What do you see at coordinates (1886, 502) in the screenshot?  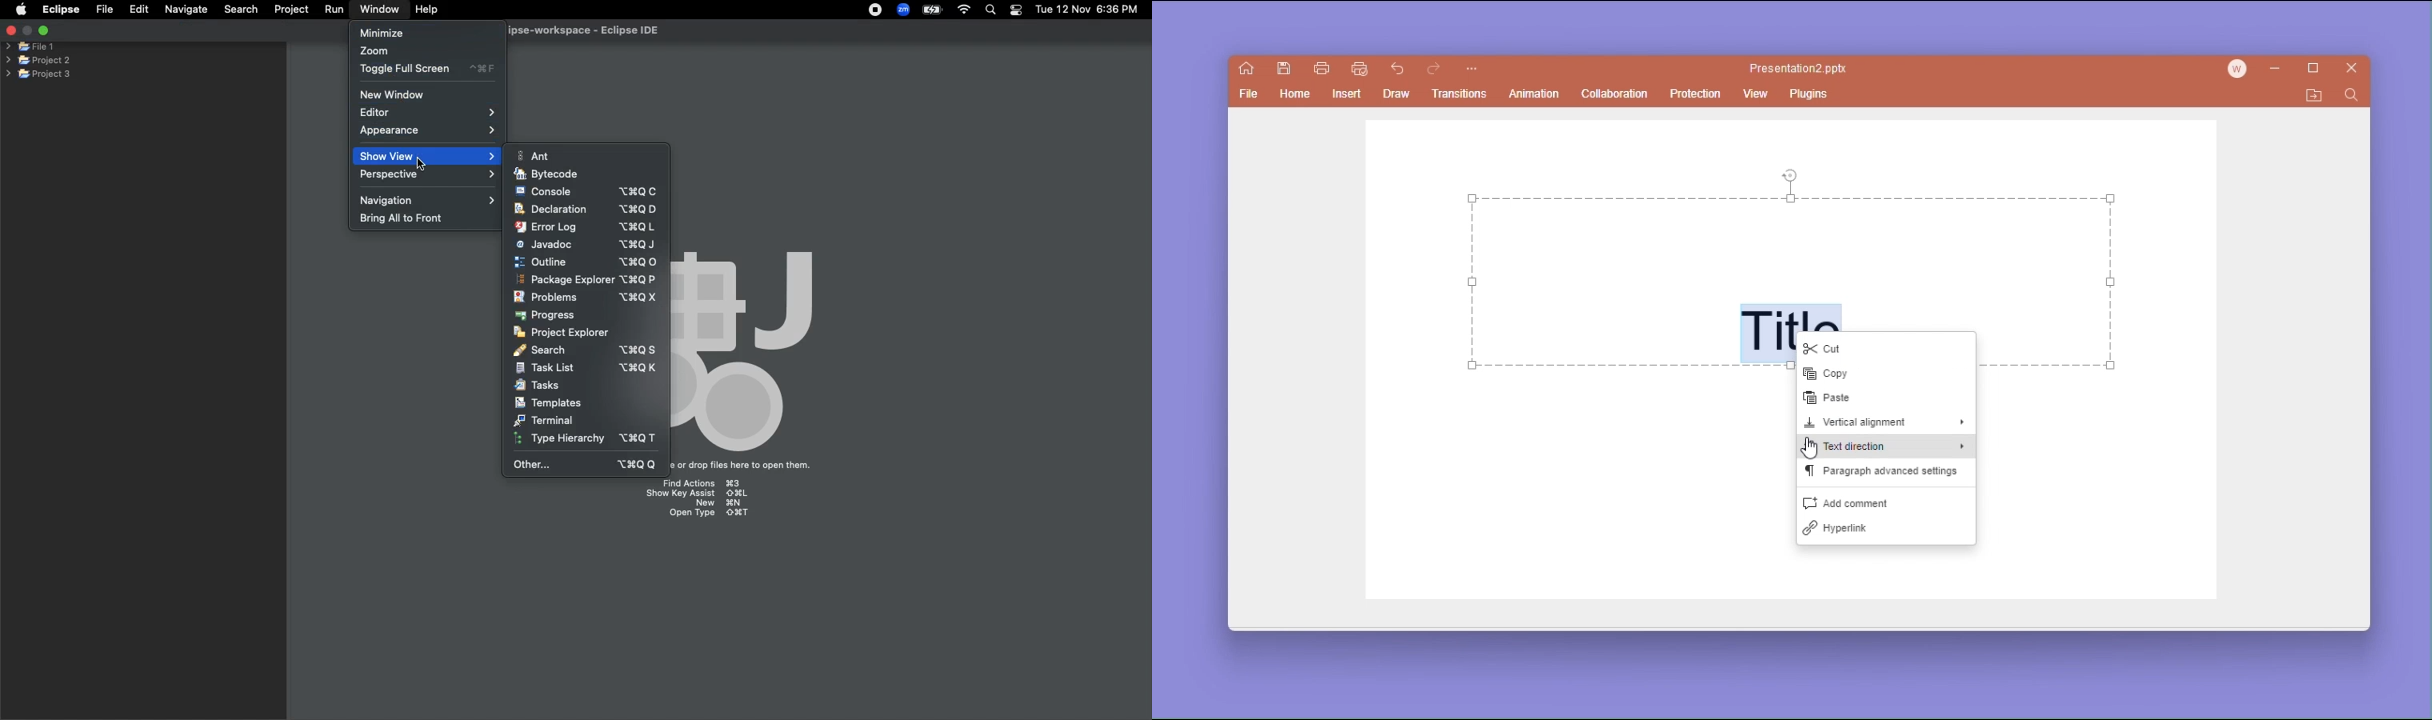 I see `add comment` at bounding box center [1886, 502].